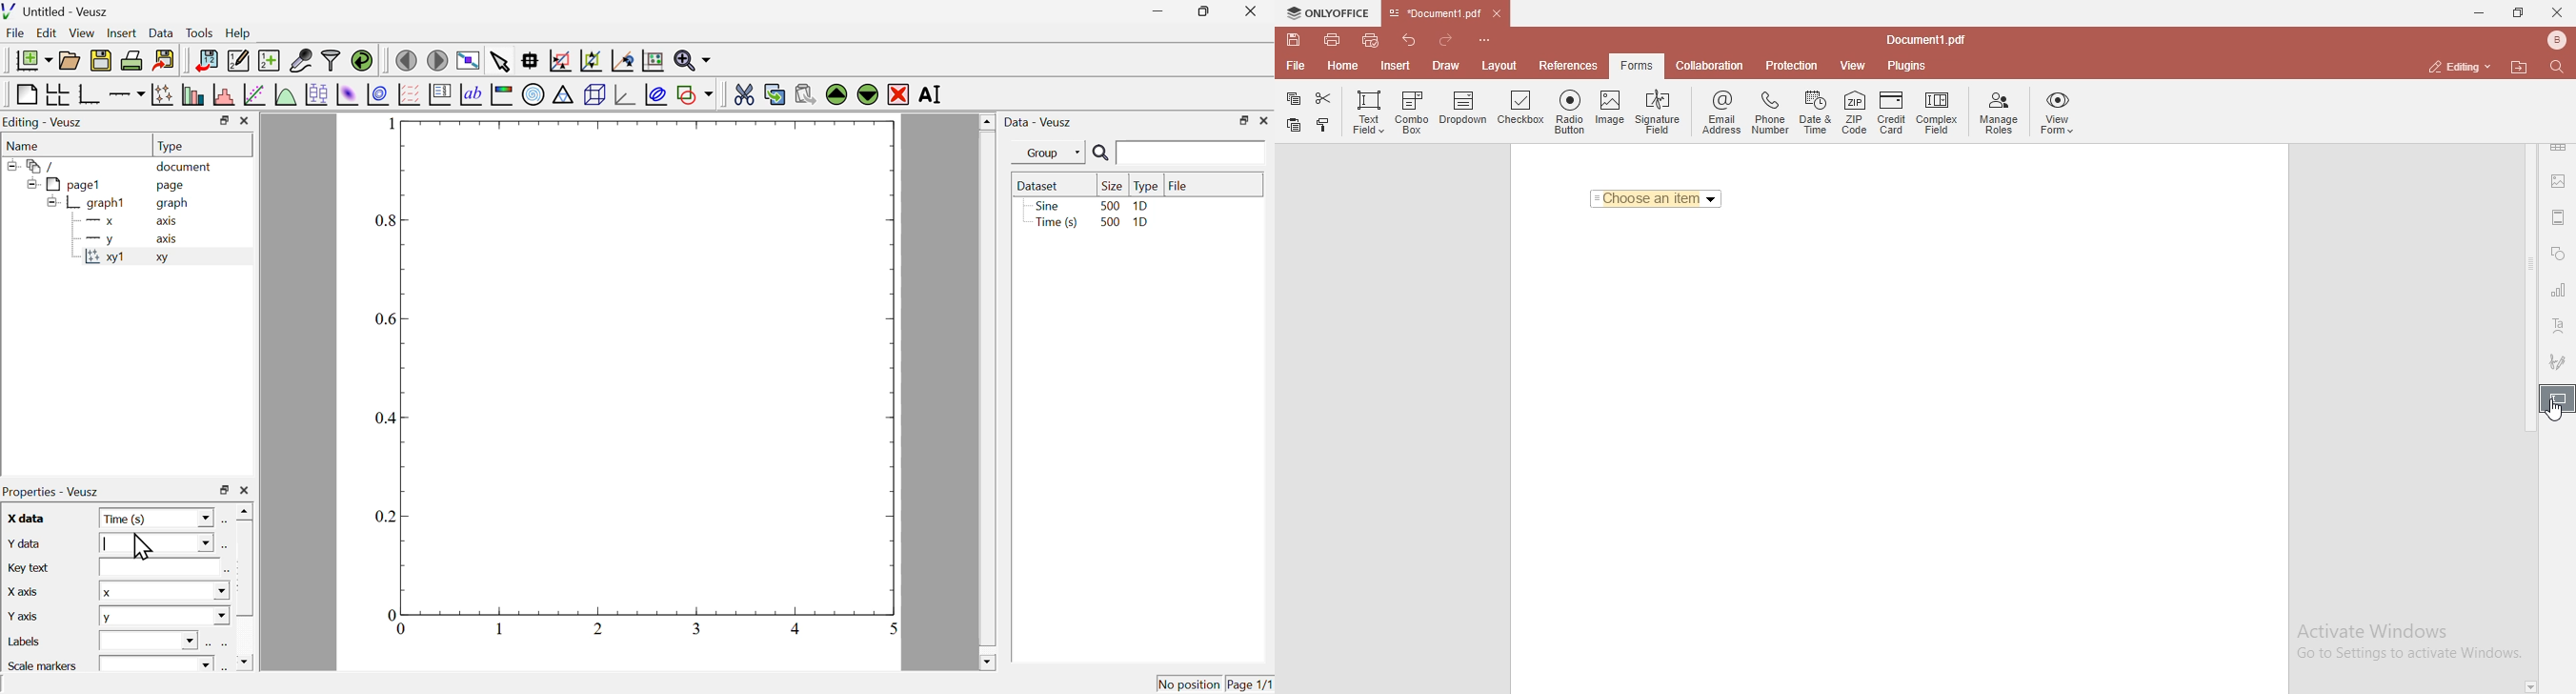 The image size is (2576, 700). What do you see at coordinates (386, 517) in the screenshot?
I see `0.2` at bounding box center [386, 517].